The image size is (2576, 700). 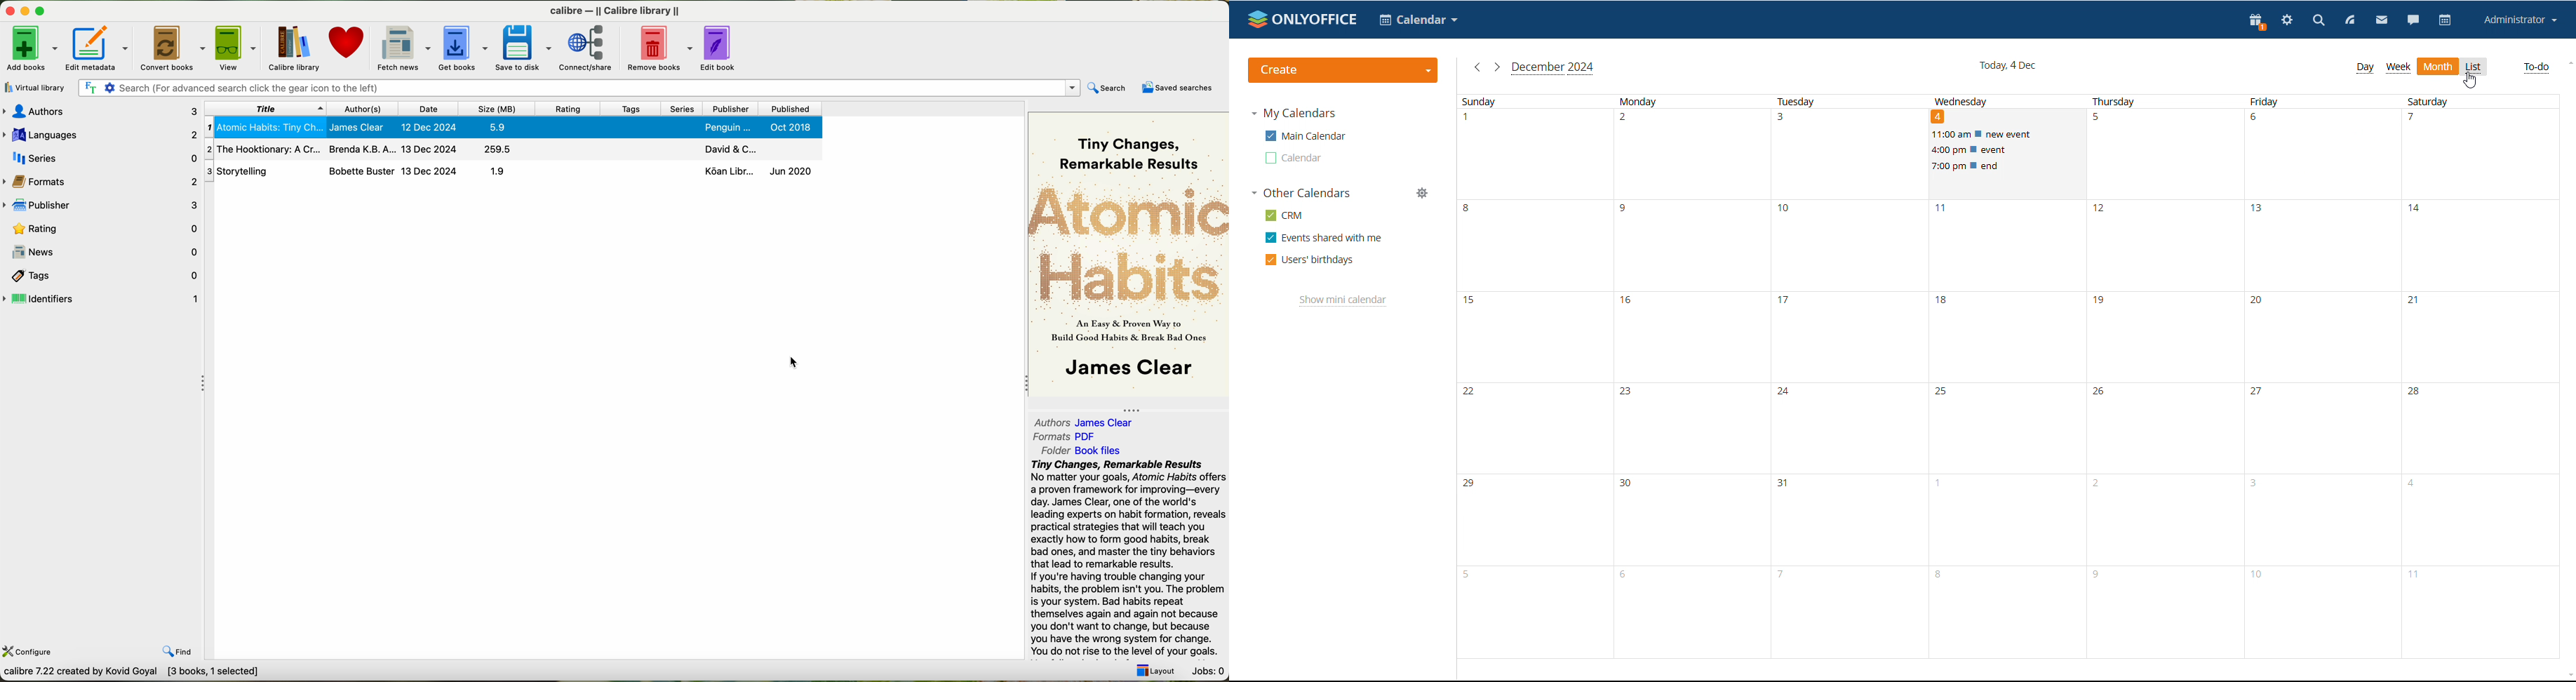 I want to click on Jobs: 0, so click(x=1208, y=670).